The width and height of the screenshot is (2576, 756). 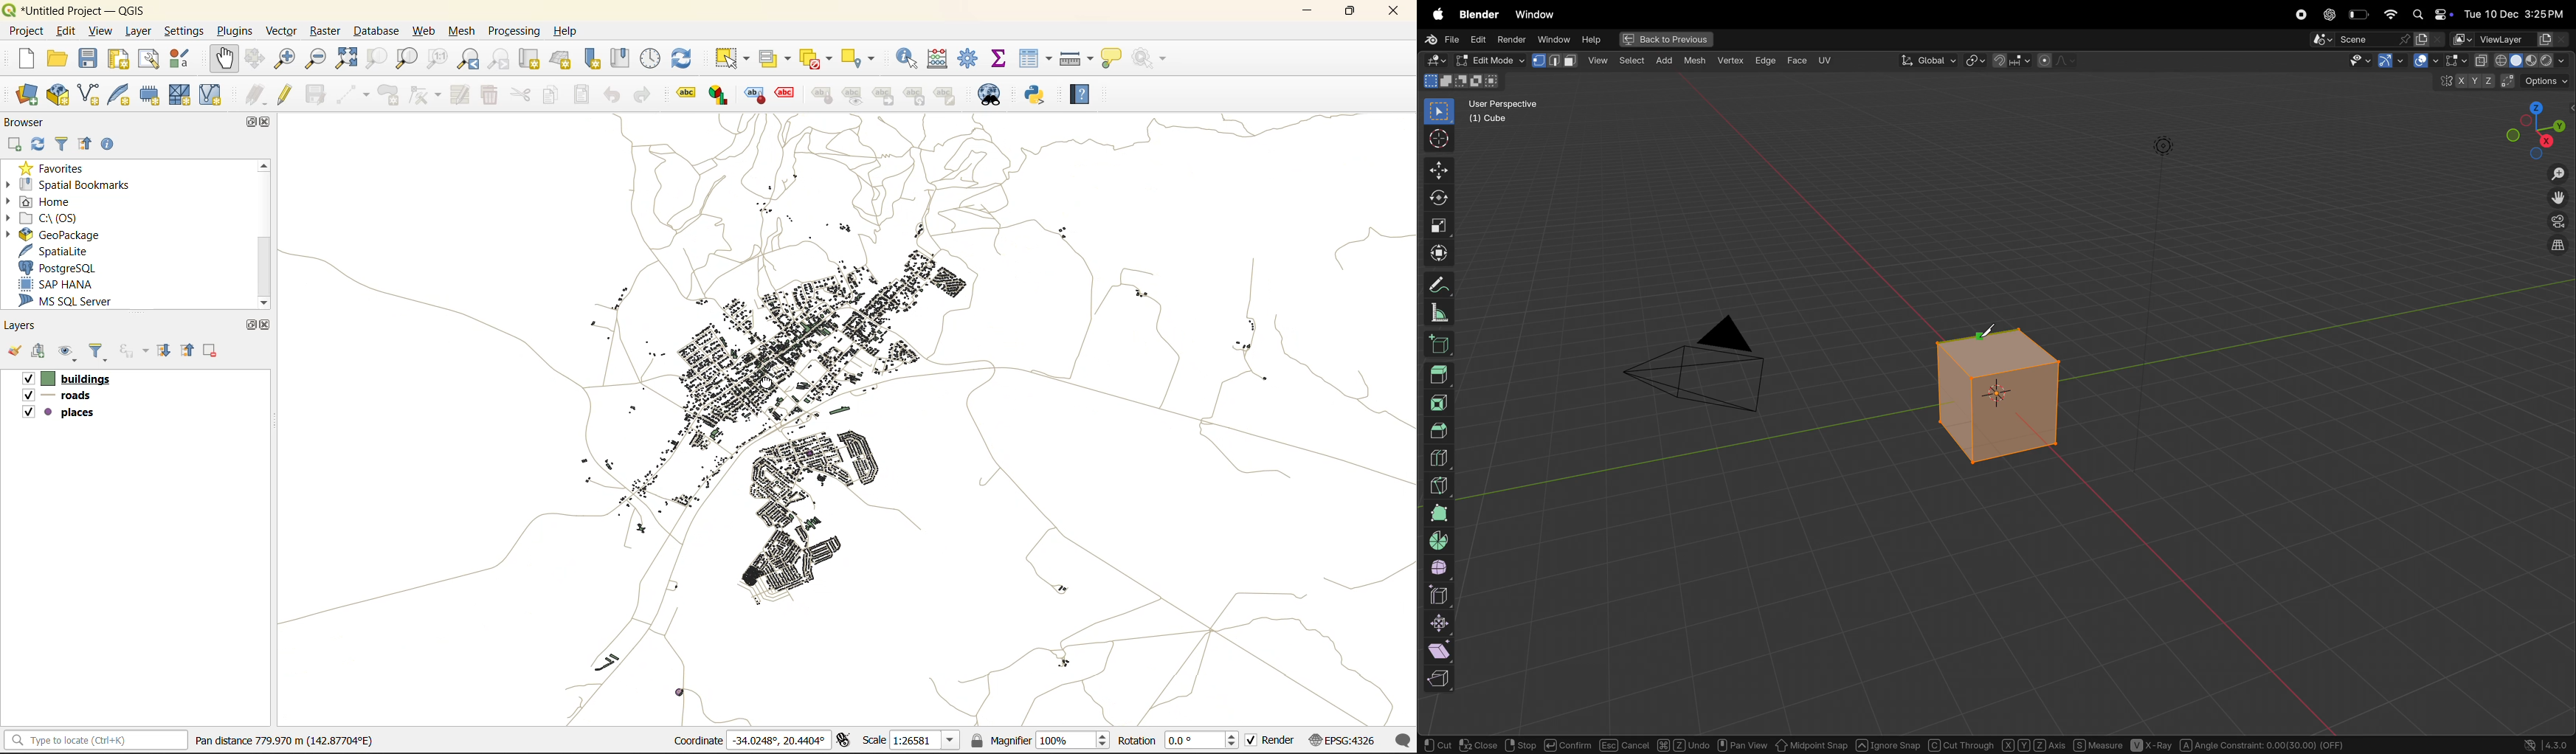 What do you see at coordinates (686, 96) in the screenshot?
I see `Label tool` at bounding box center [686, 96].